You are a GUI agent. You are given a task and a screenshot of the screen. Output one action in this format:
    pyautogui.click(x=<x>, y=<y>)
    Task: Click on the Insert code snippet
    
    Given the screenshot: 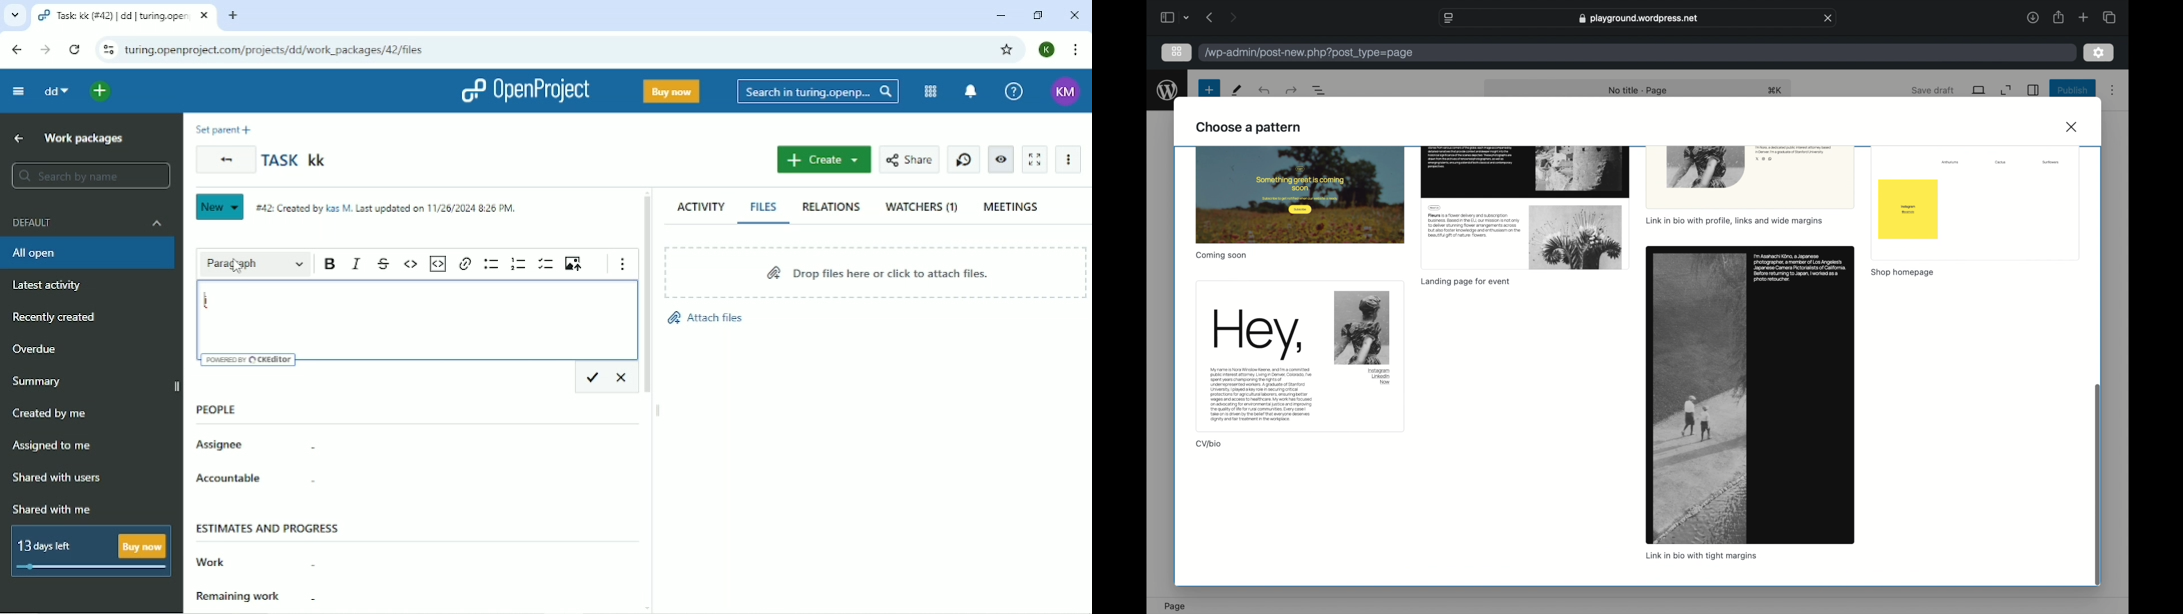 What is the action you would take?
    pyautogui.click(x=438, y=263)
    